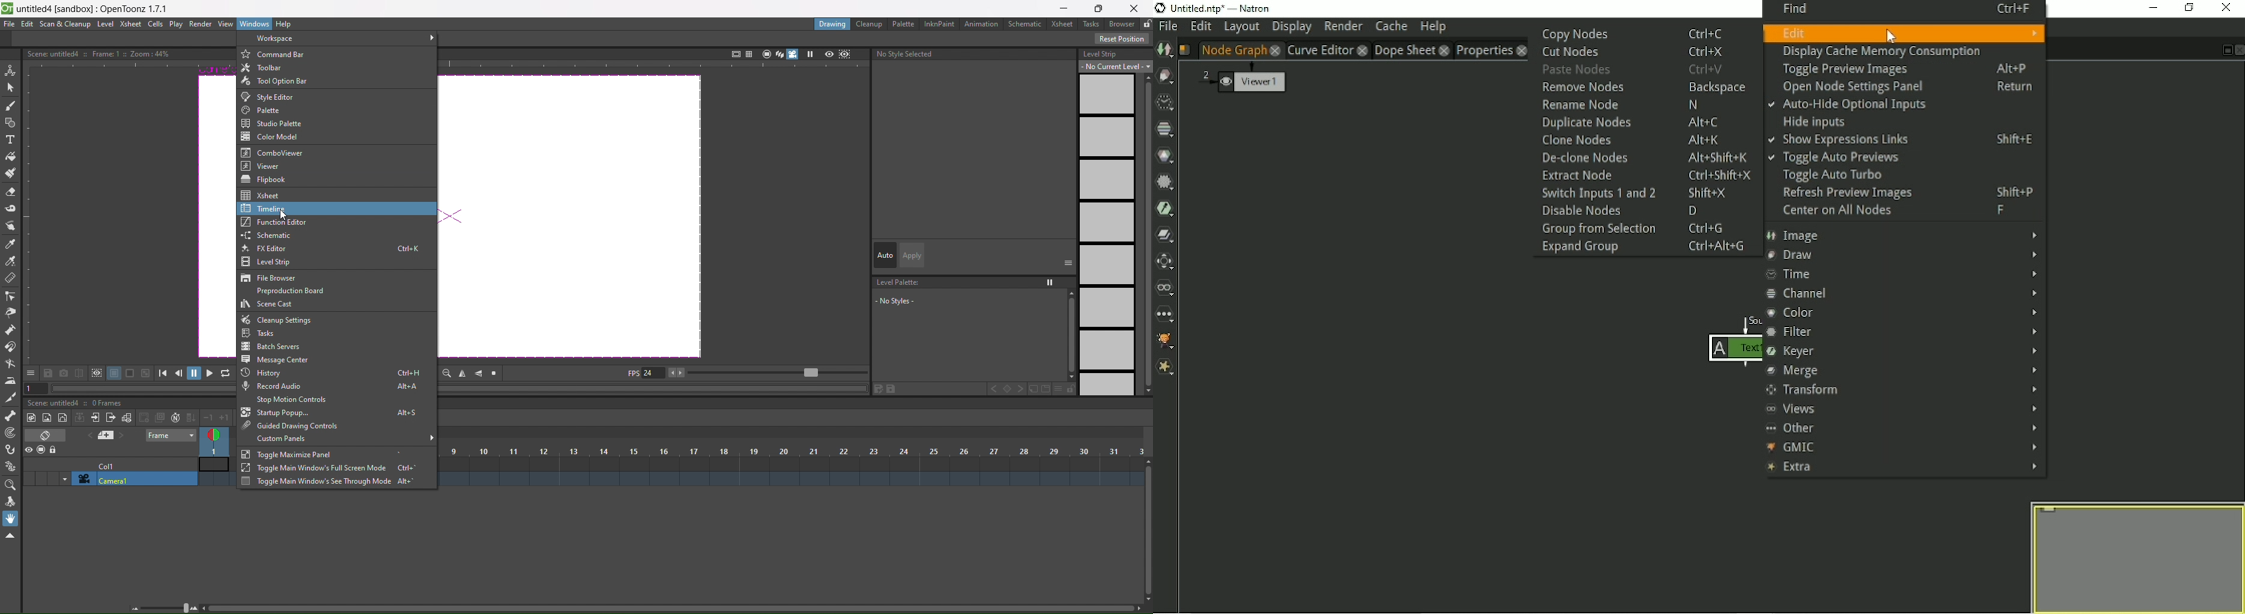  What do you see at coordinates (11, 124) in the screenshot?
I see `geometry tool` at bounding box center [11, 124].